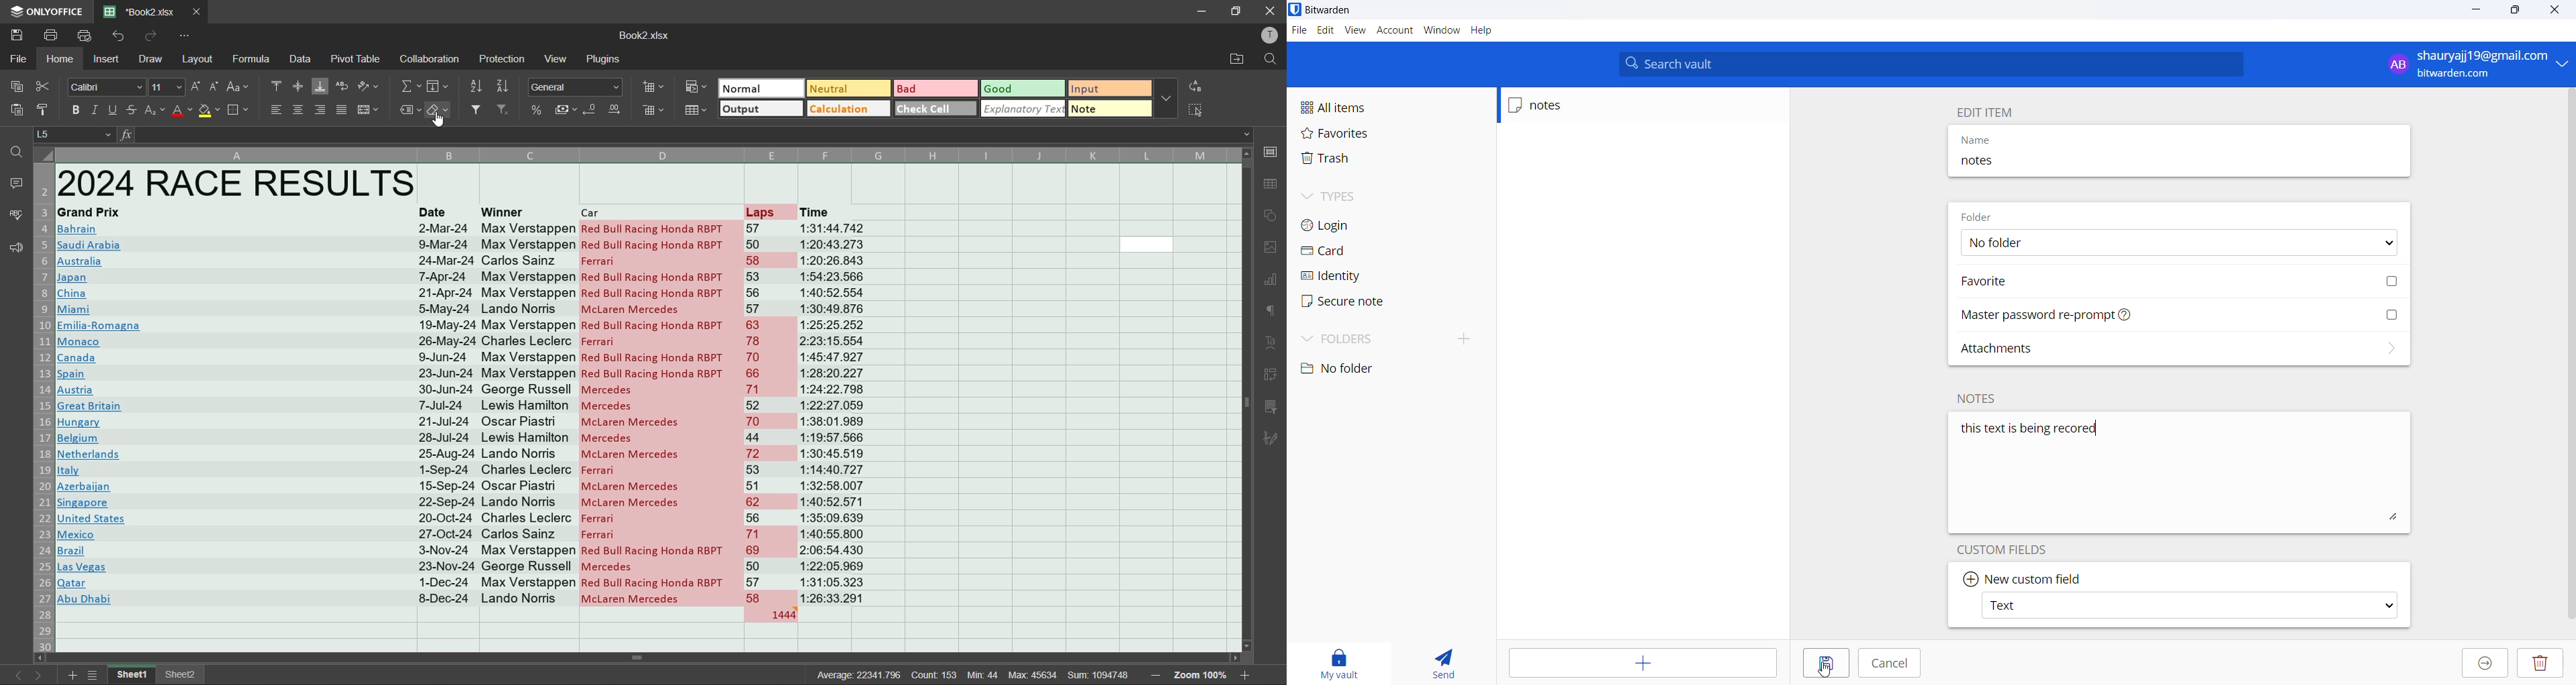  What do you see at coordinates (1822, 668) in the screenshot?
I see `cursor` at bounding box center [1822, 668].